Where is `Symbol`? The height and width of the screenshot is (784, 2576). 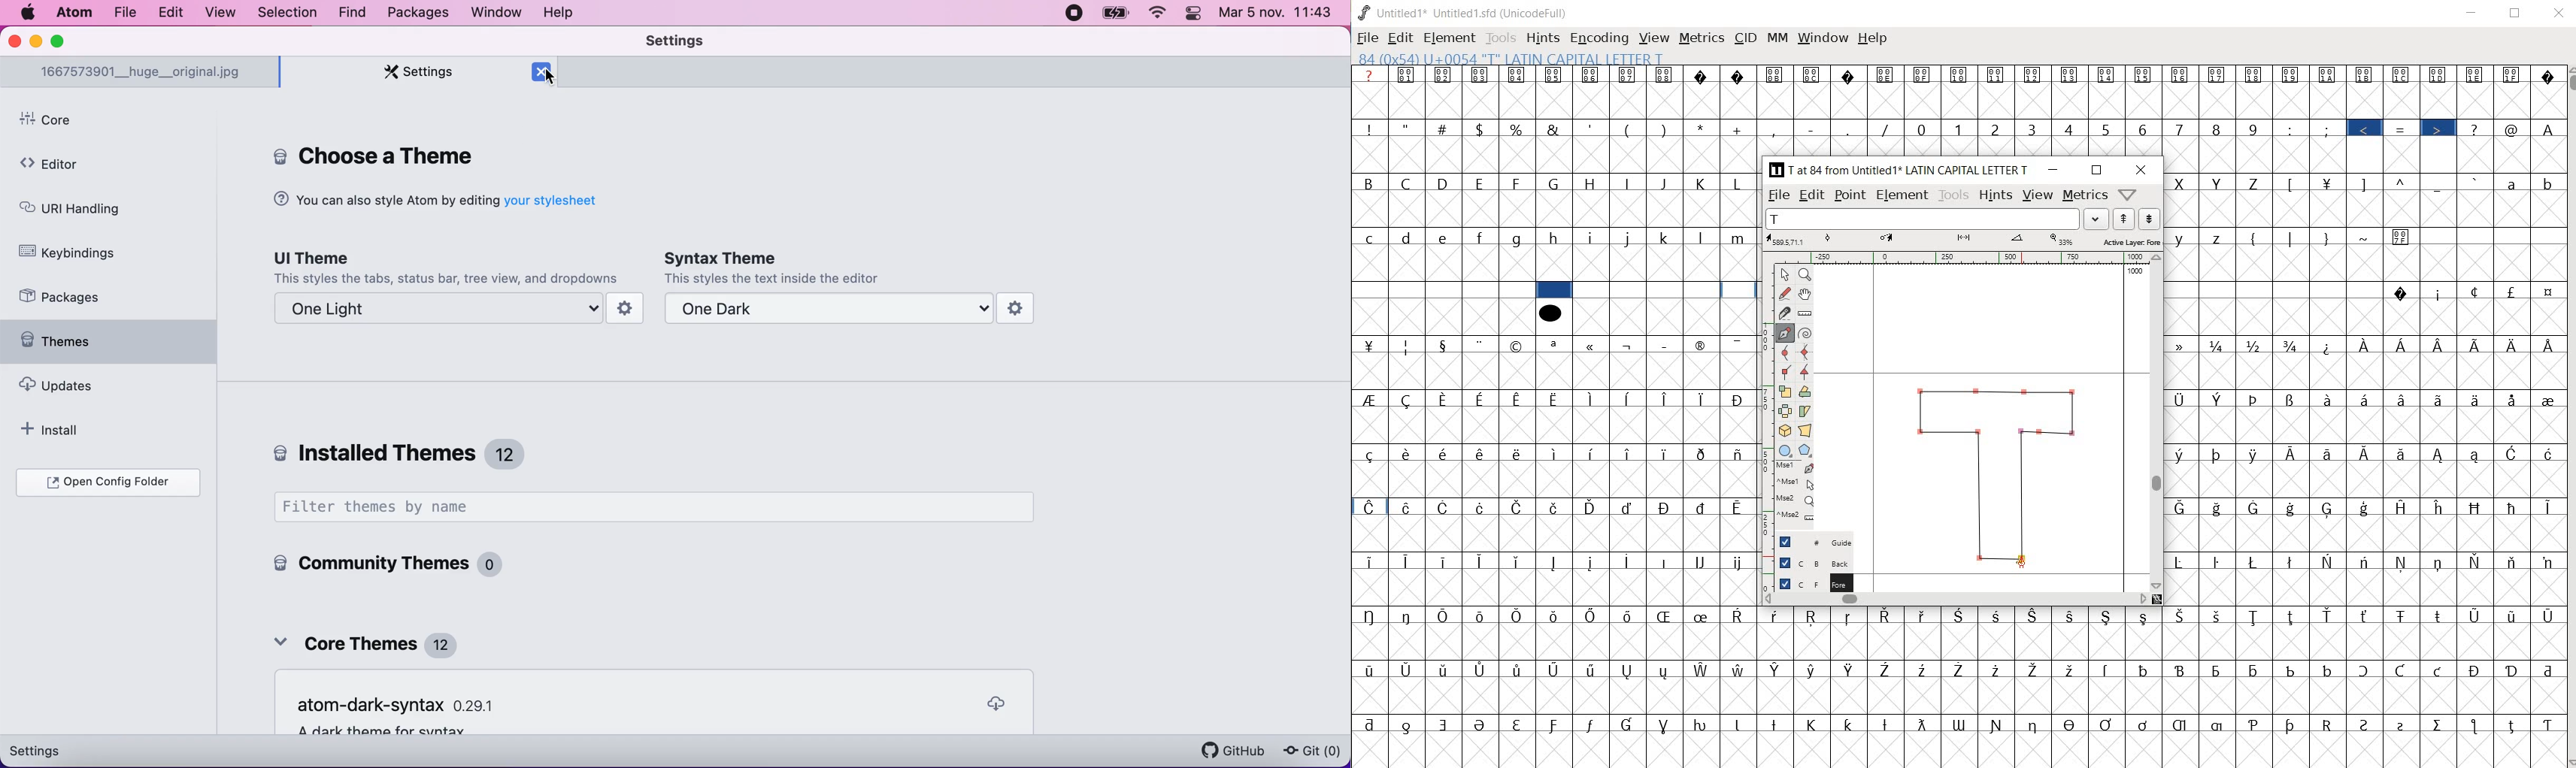
Symbol is located at coordinates (2144, 670).